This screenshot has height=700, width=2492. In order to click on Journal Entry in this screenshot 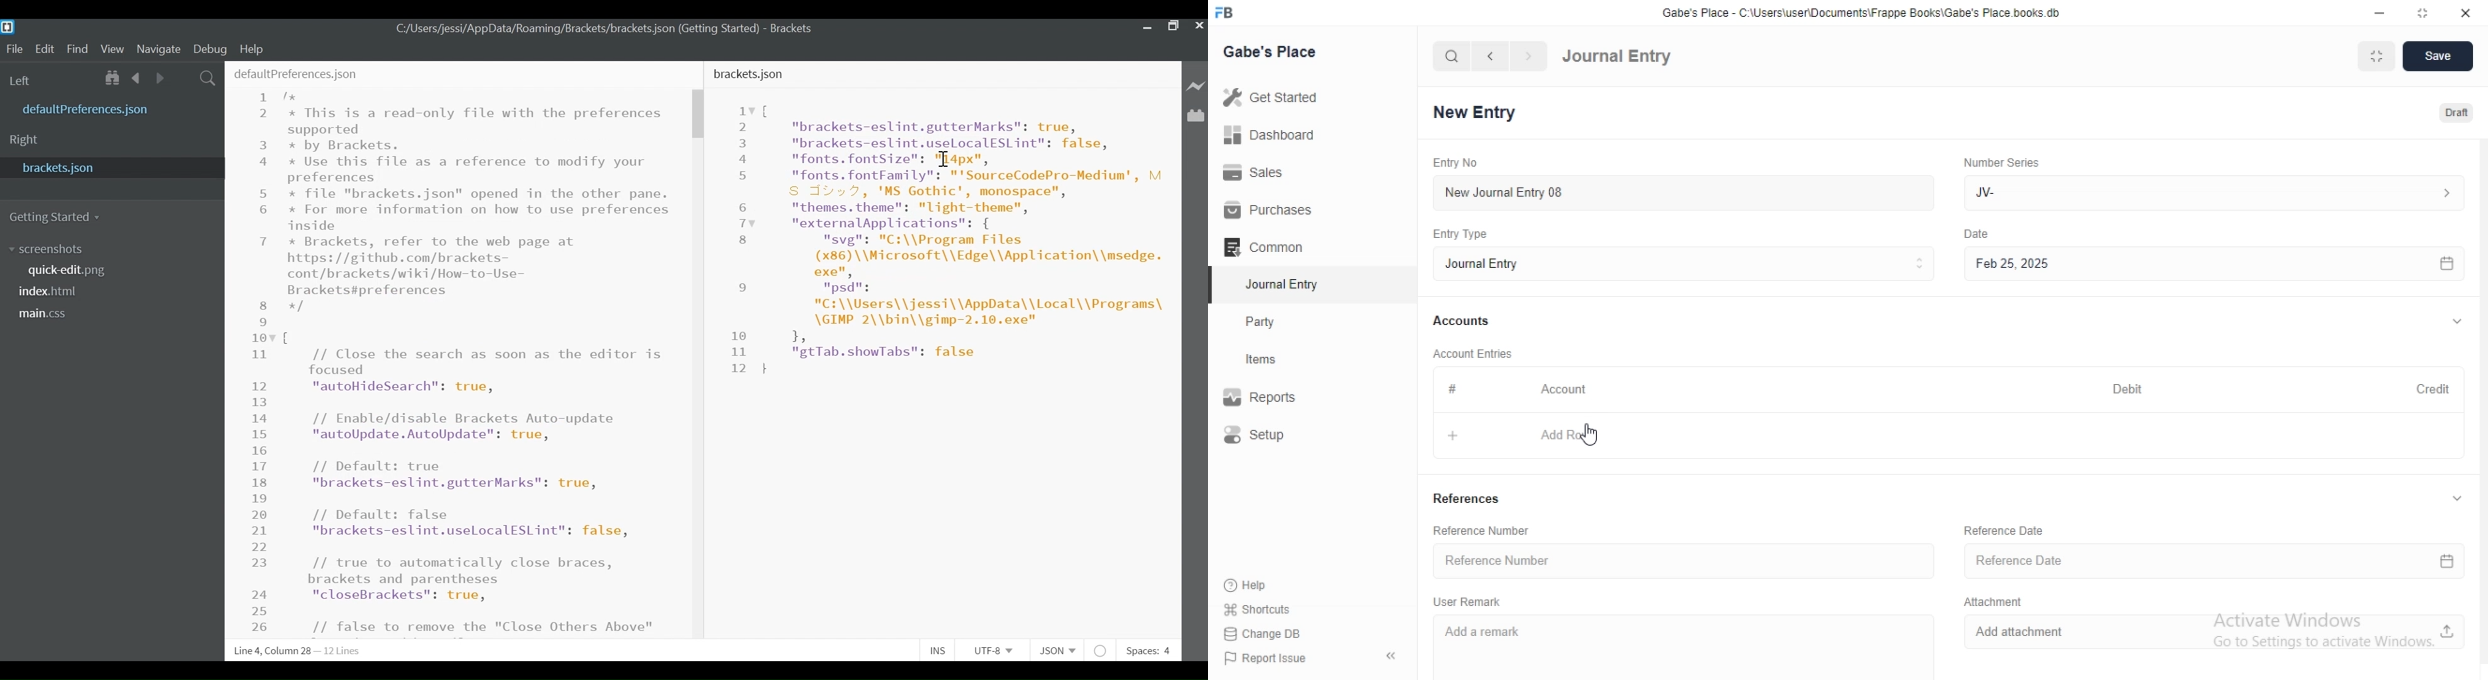, I will do `click(1618, 57)`.